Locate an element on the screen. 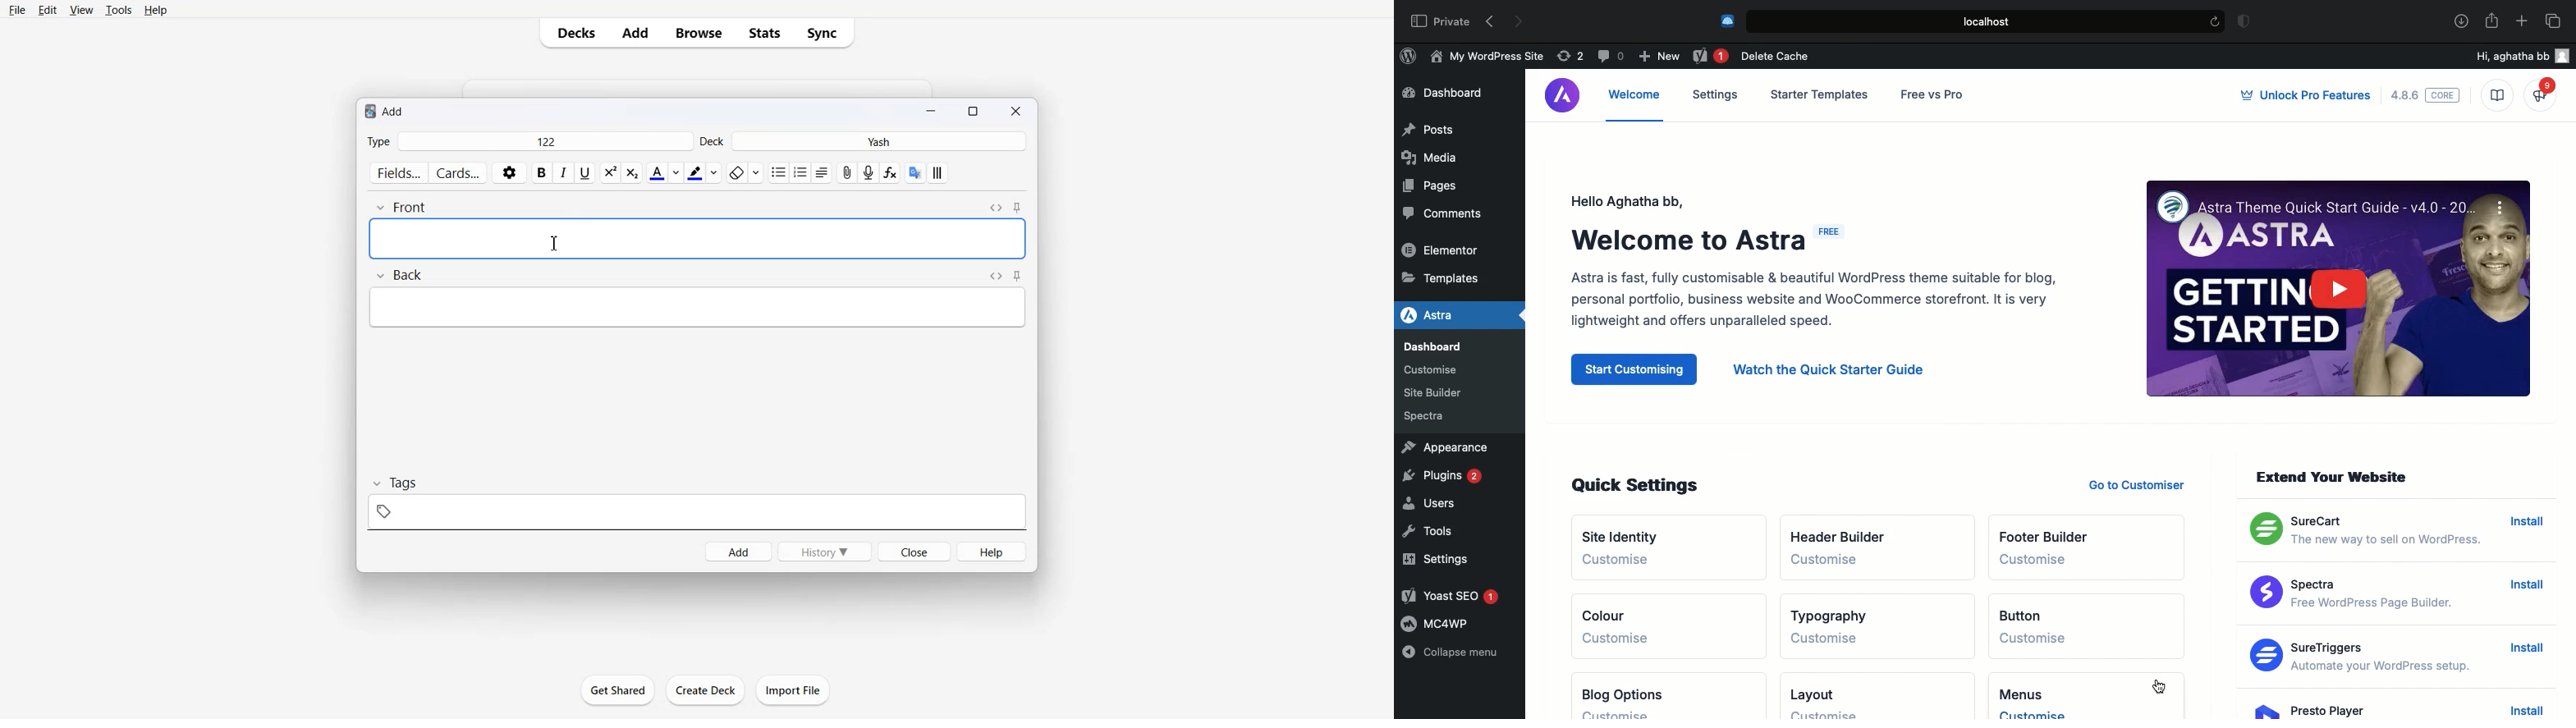 This screenshot has width=2576, height=728. Browse is located at coordinates (700, 33).